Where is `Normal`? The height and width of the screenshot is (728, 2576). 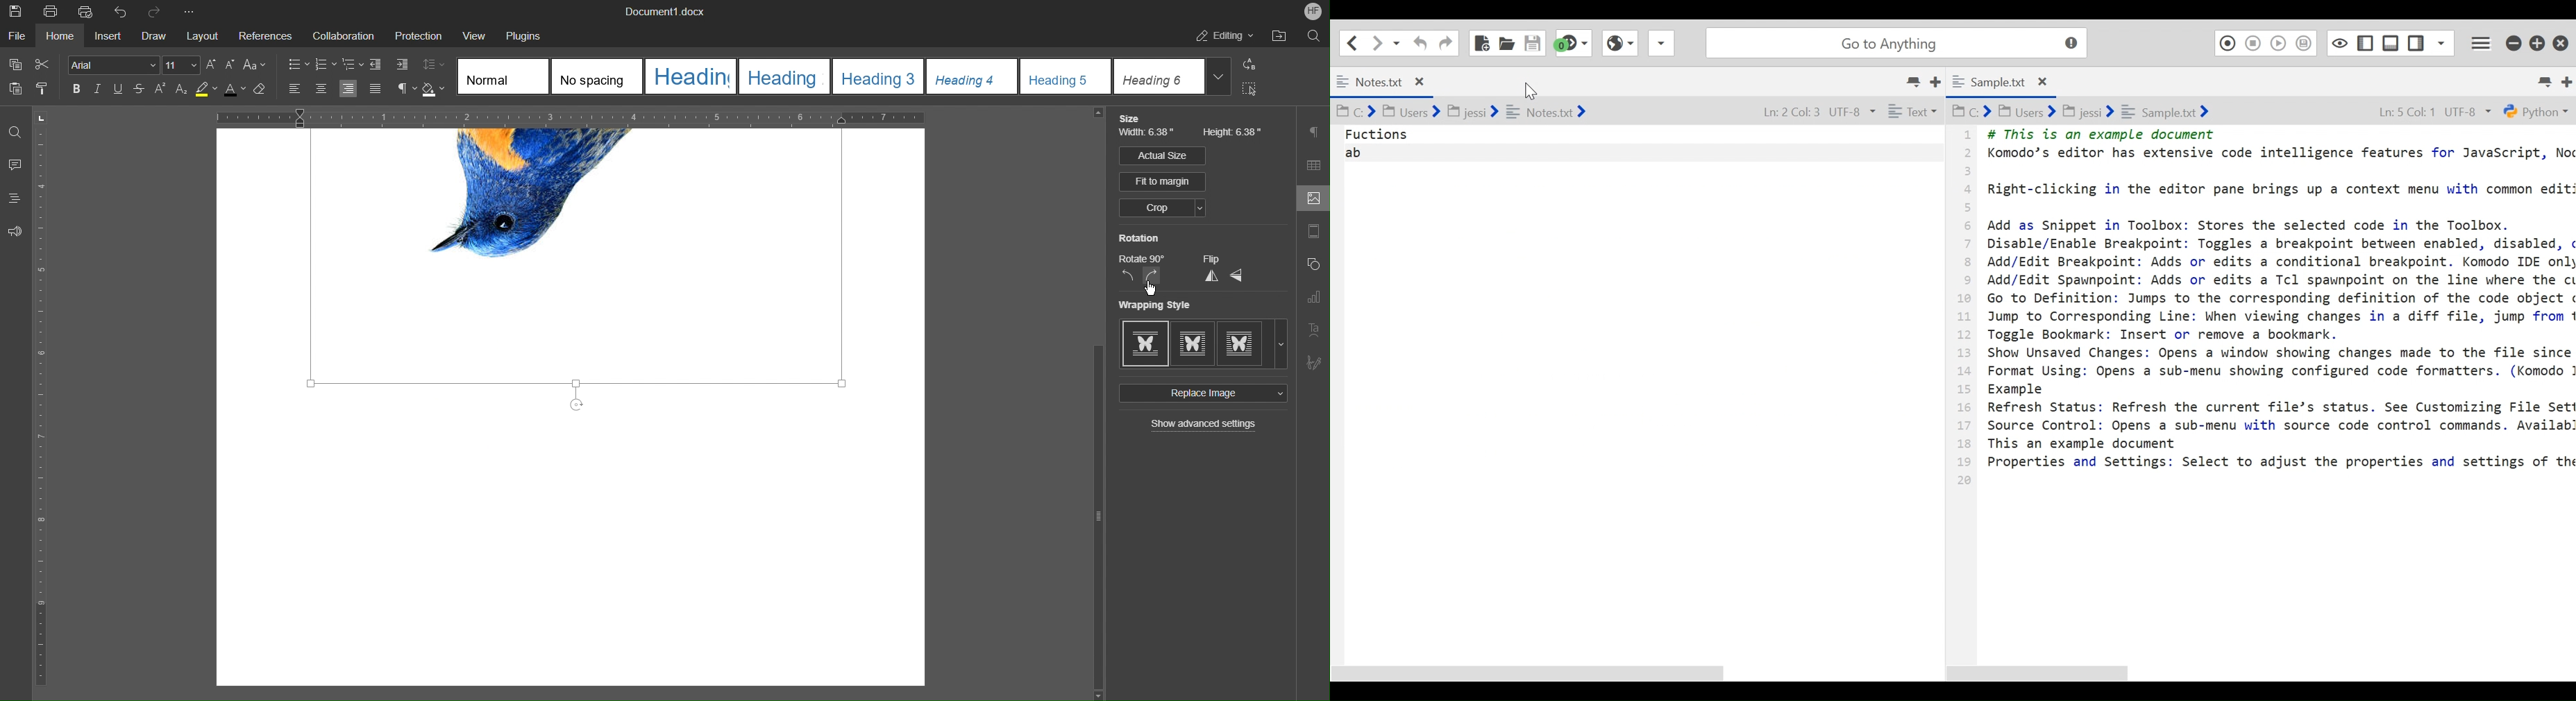
Normal is located at coordinates (503, 75).